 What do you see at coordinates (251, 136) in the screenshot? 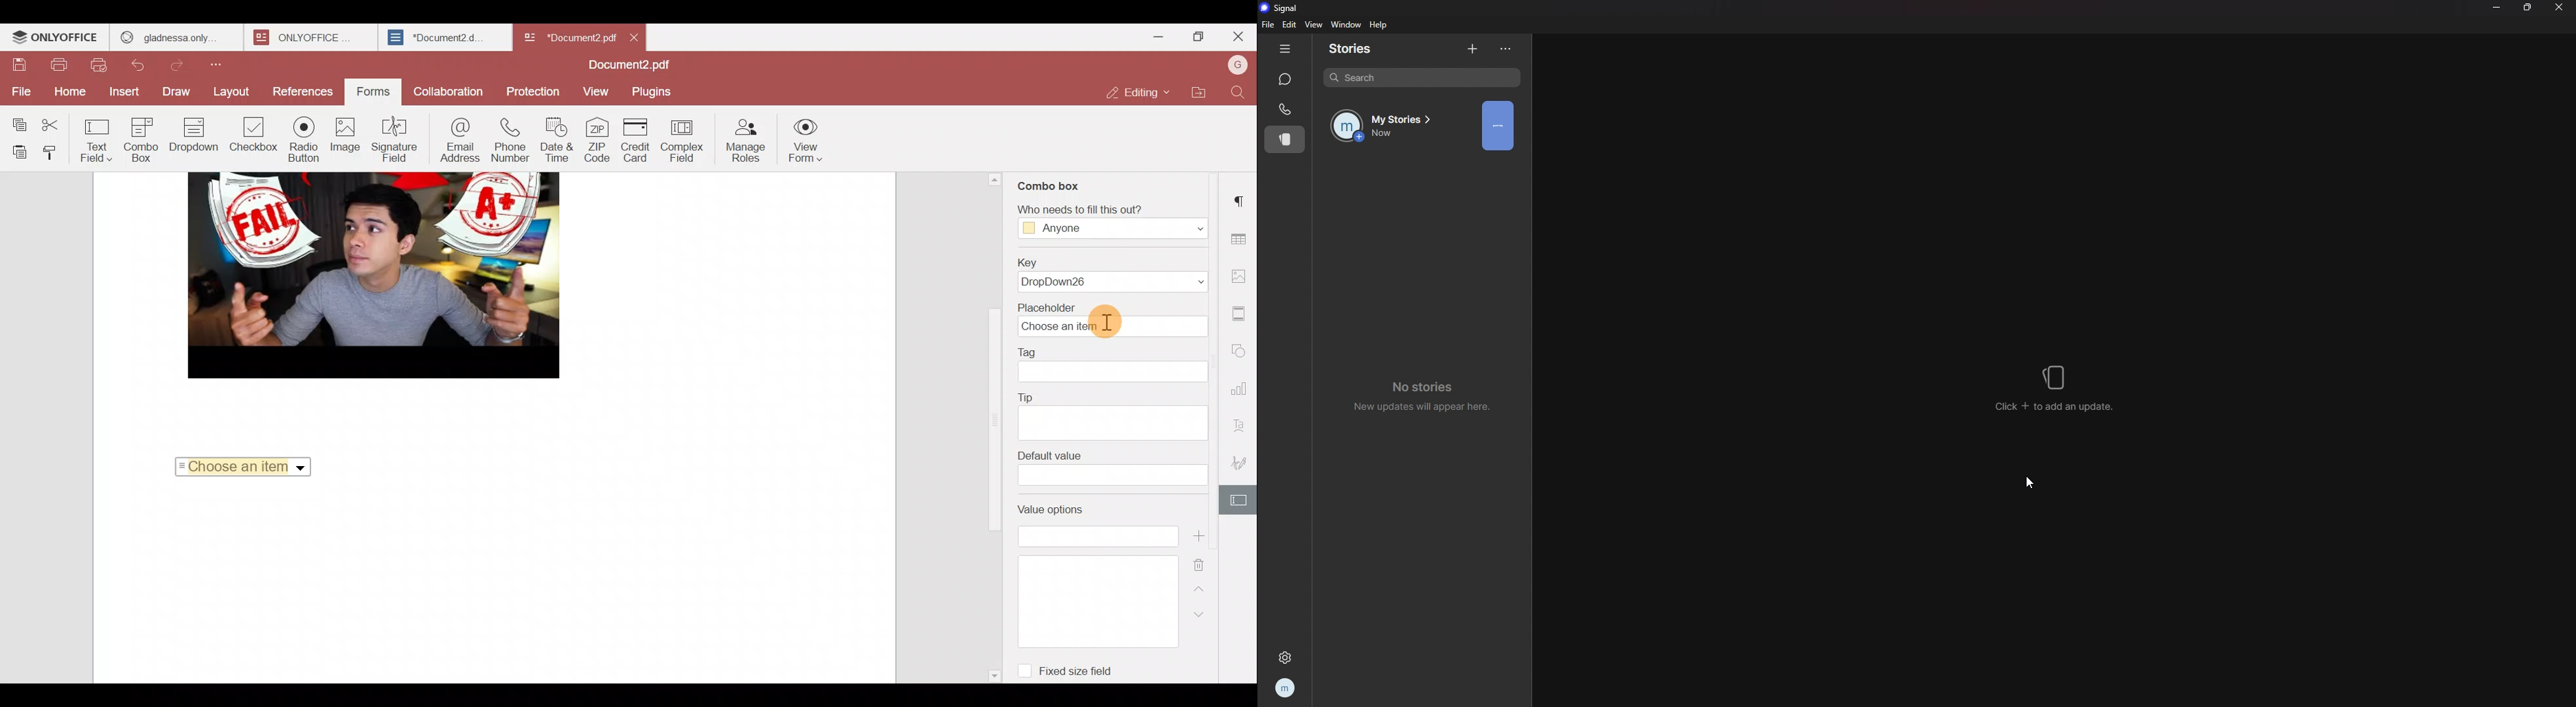
I see `Checkbox` at bounding box center [251, 136].